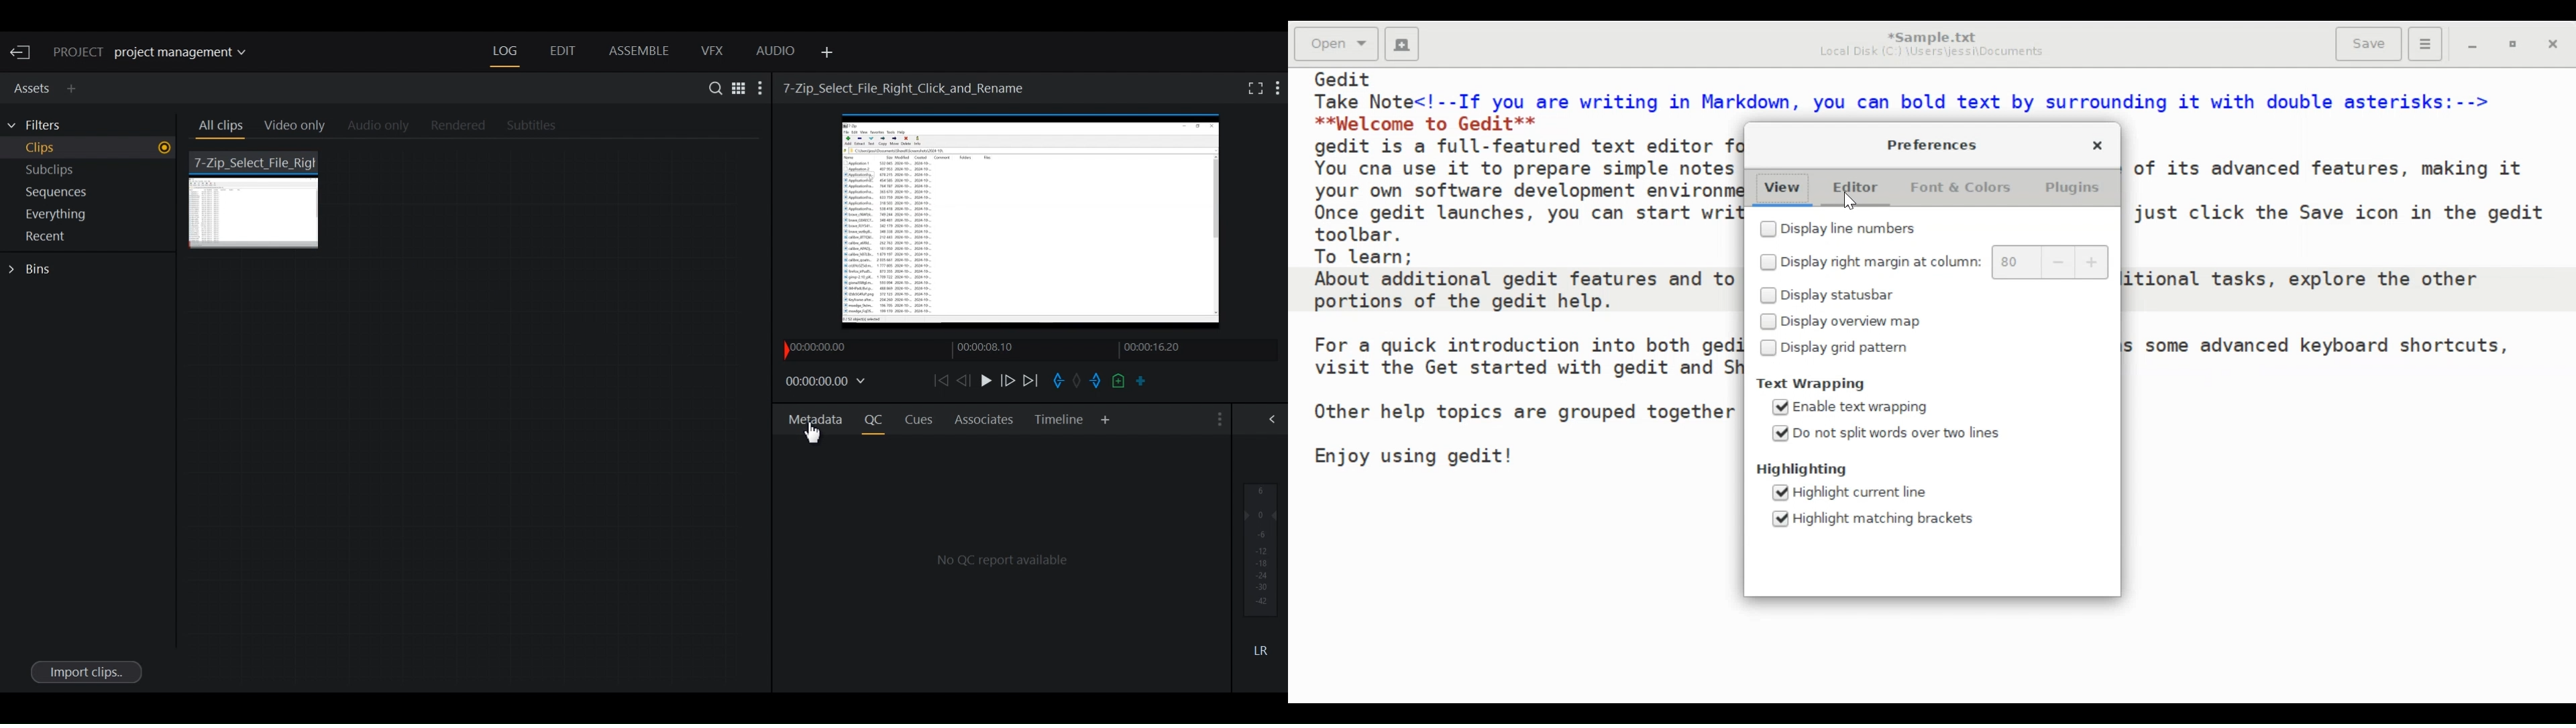  Describe the element at coordinates (1260, 549) in the screenshot. I see `Audio output levels` at that location.